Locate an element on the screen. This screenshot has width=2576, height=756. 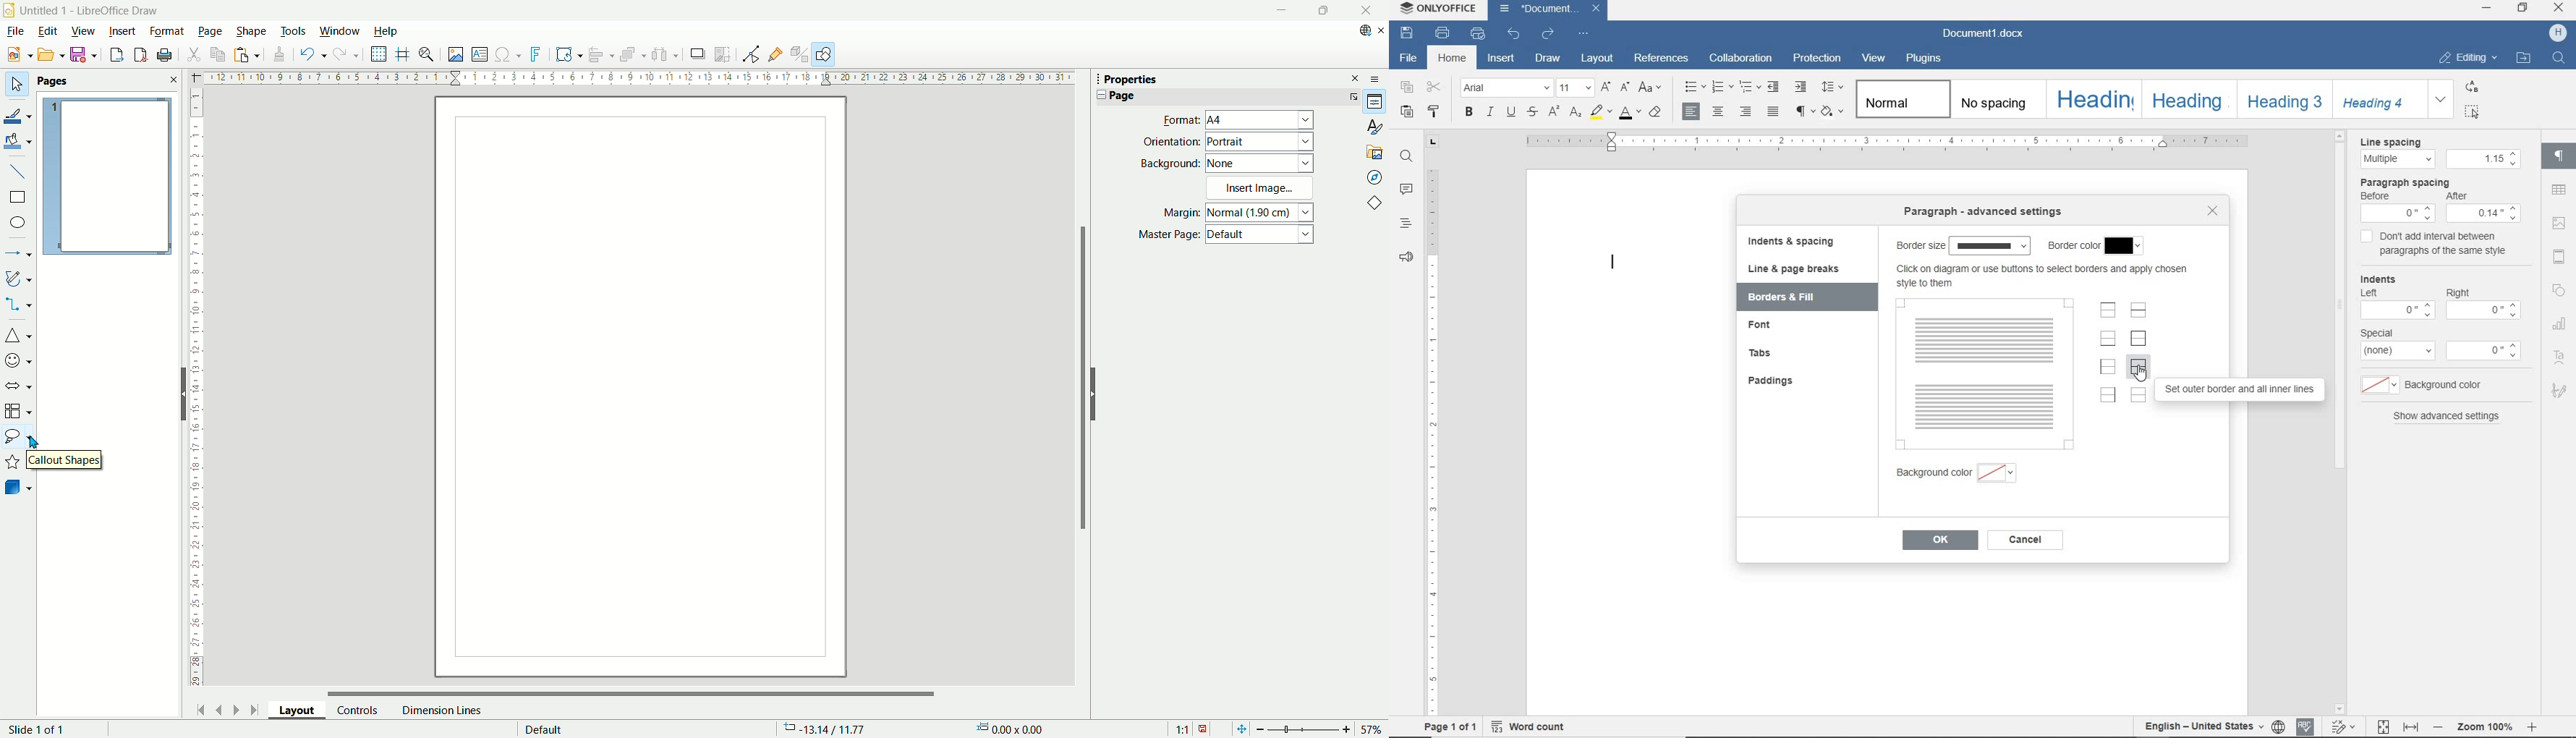
print file is located at coordinates (1443, 34).